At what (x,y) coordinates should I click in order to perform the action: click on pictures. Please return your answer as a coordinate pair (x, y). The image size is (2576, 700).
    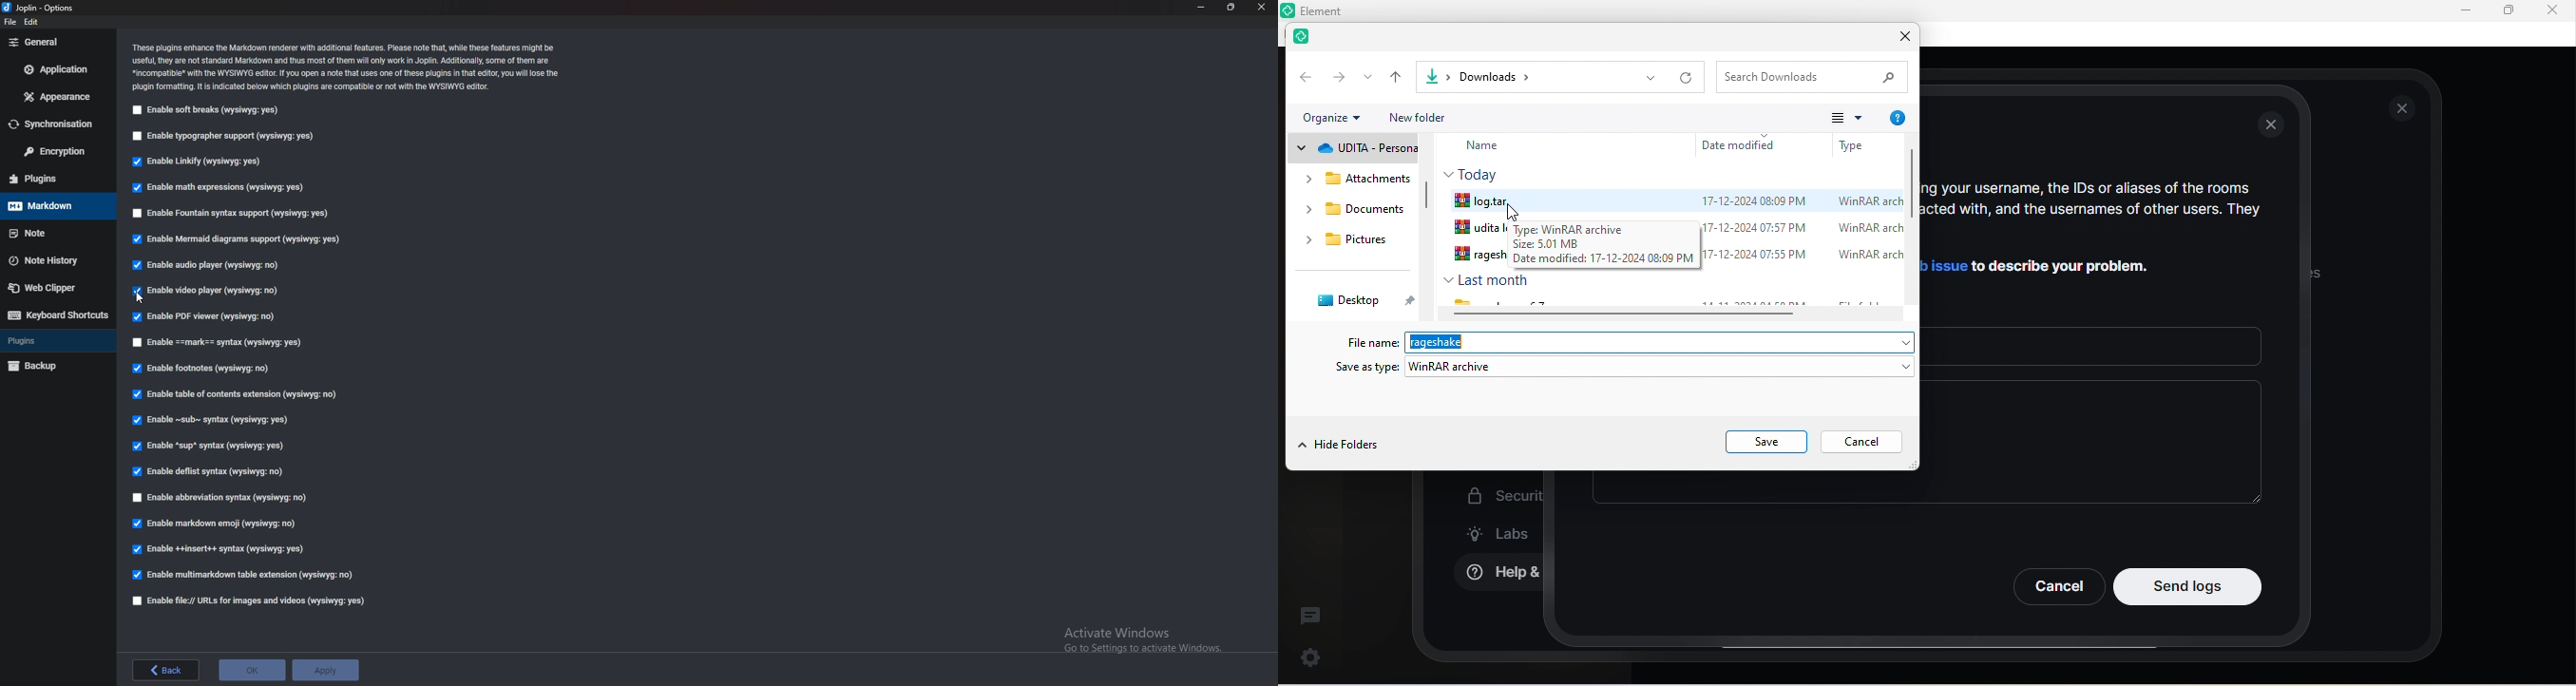
    Looking at the image, I should click on (1355, 242).